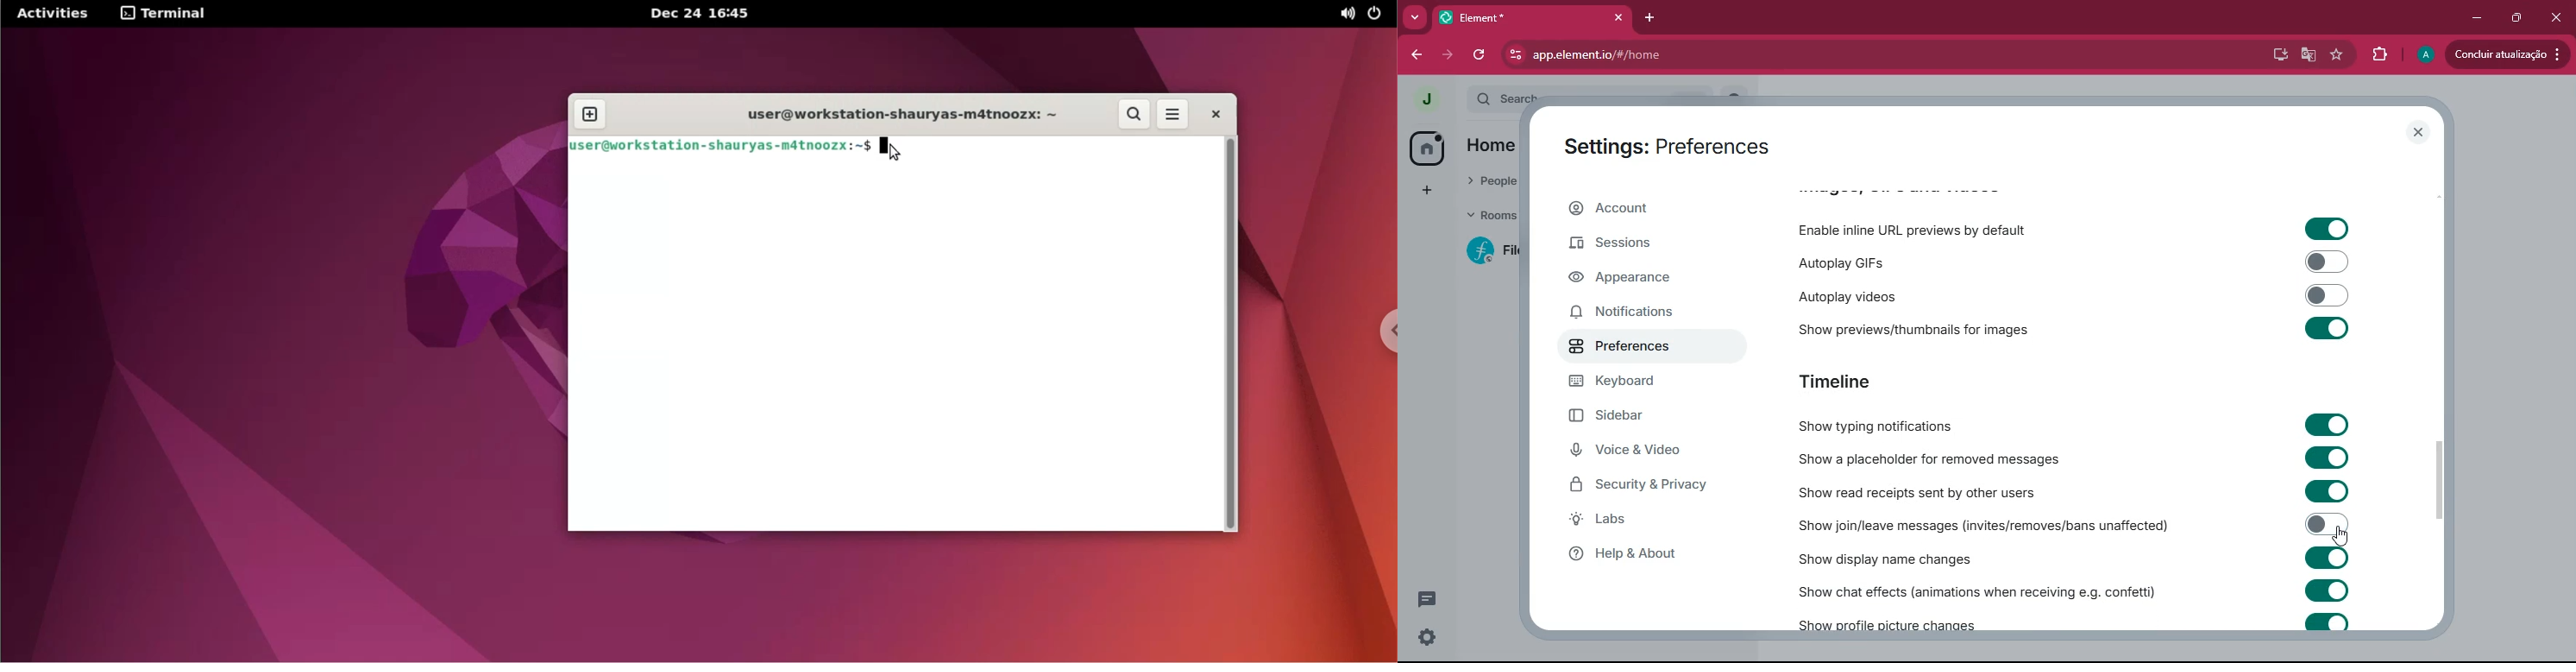  I want to click on help & about, so click(1630, 554).